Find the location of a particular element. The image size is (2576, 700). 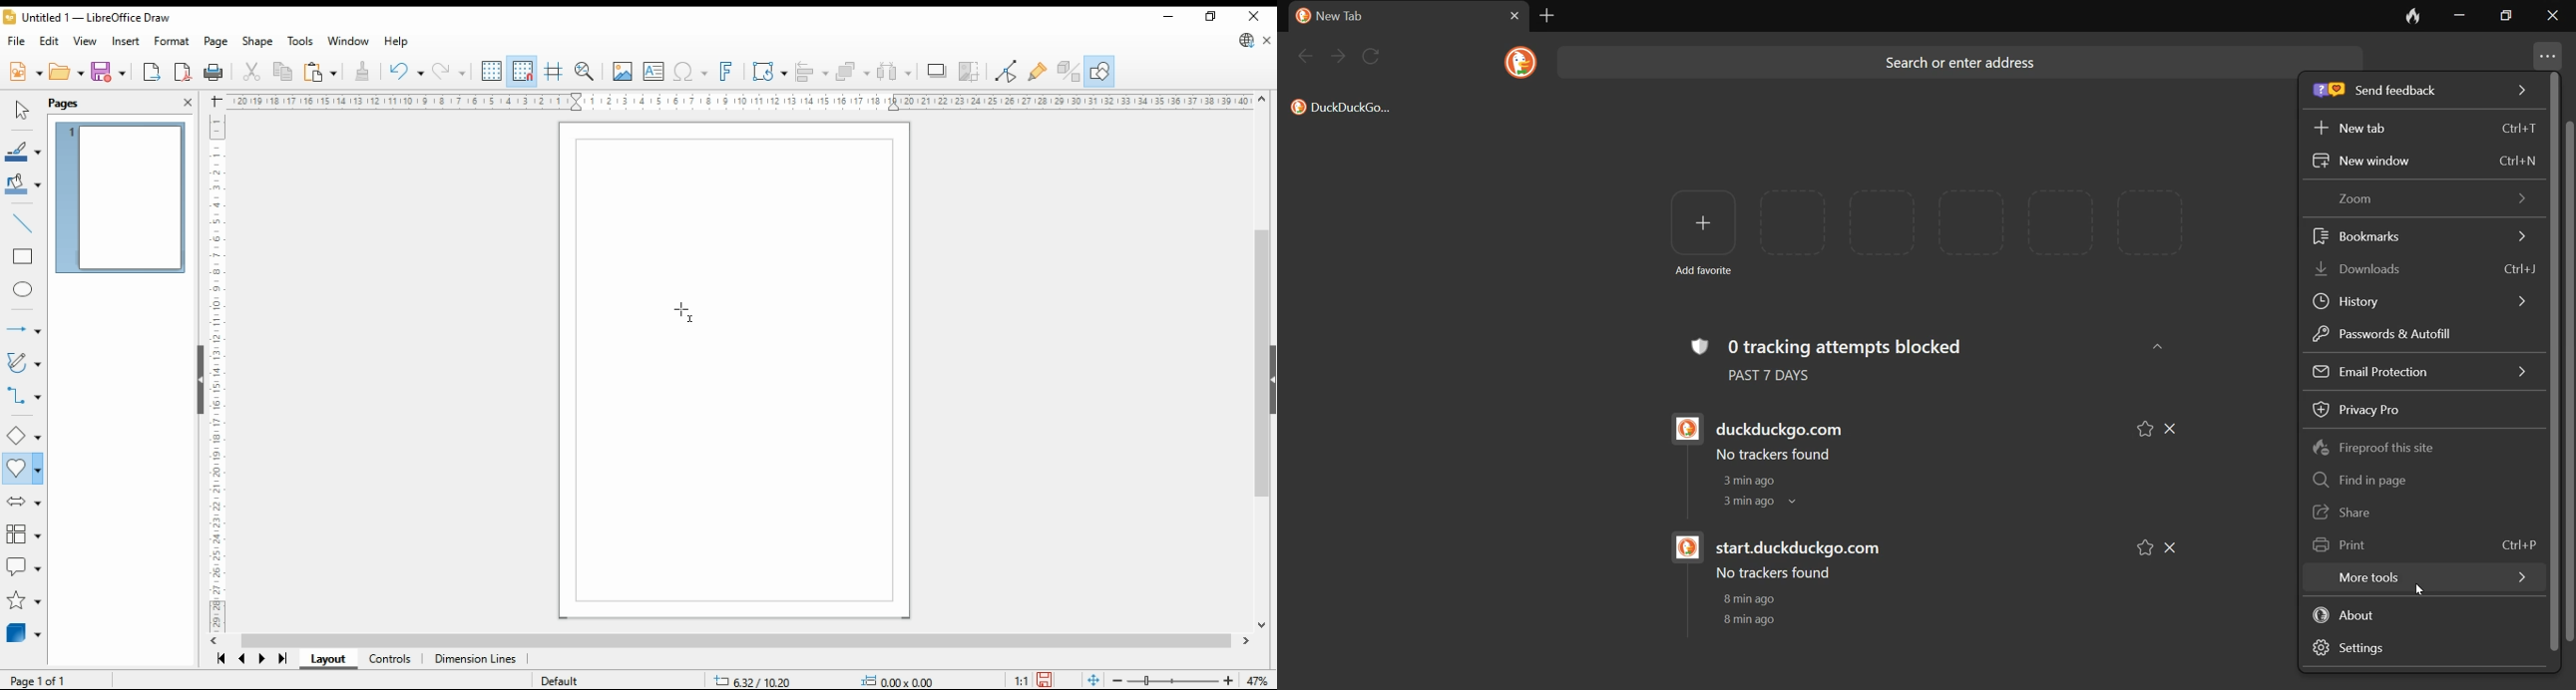

pan and zoom is located at coordinates (586, 72).